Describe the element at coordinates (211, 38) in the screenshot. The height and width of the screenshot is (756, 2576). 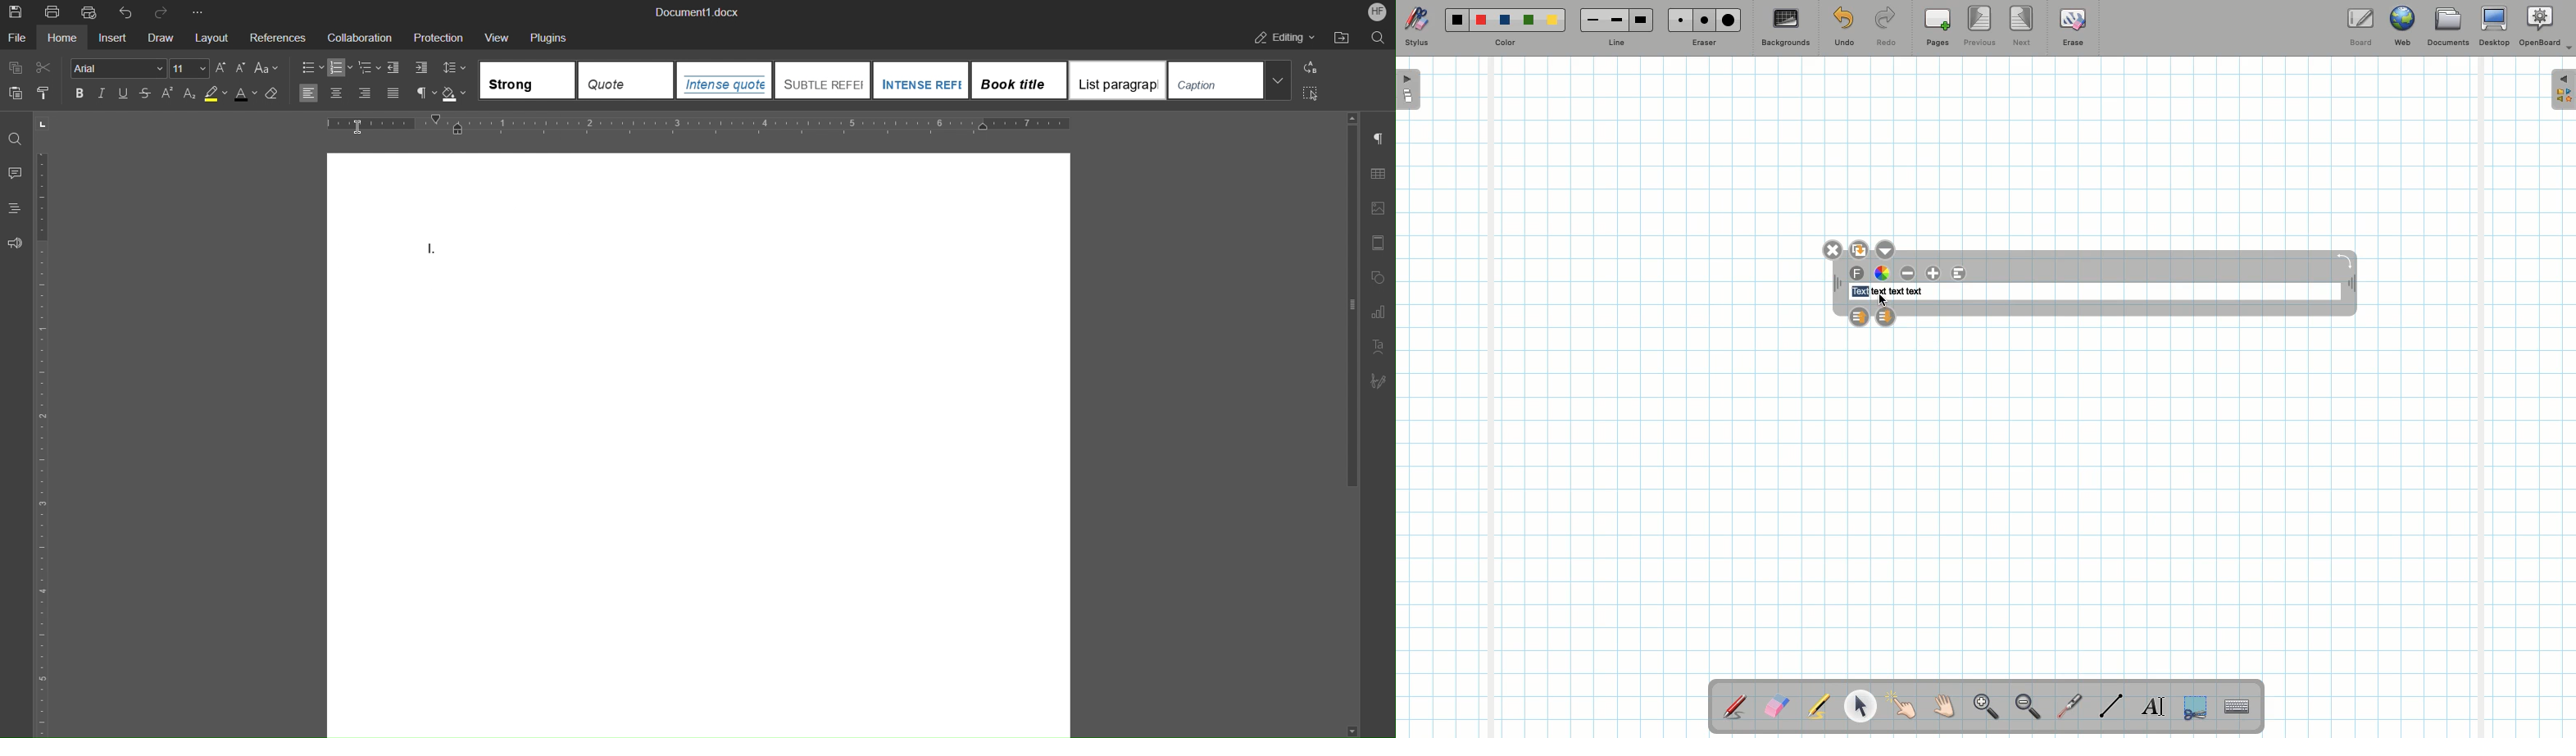
I see `Layout` at that location.